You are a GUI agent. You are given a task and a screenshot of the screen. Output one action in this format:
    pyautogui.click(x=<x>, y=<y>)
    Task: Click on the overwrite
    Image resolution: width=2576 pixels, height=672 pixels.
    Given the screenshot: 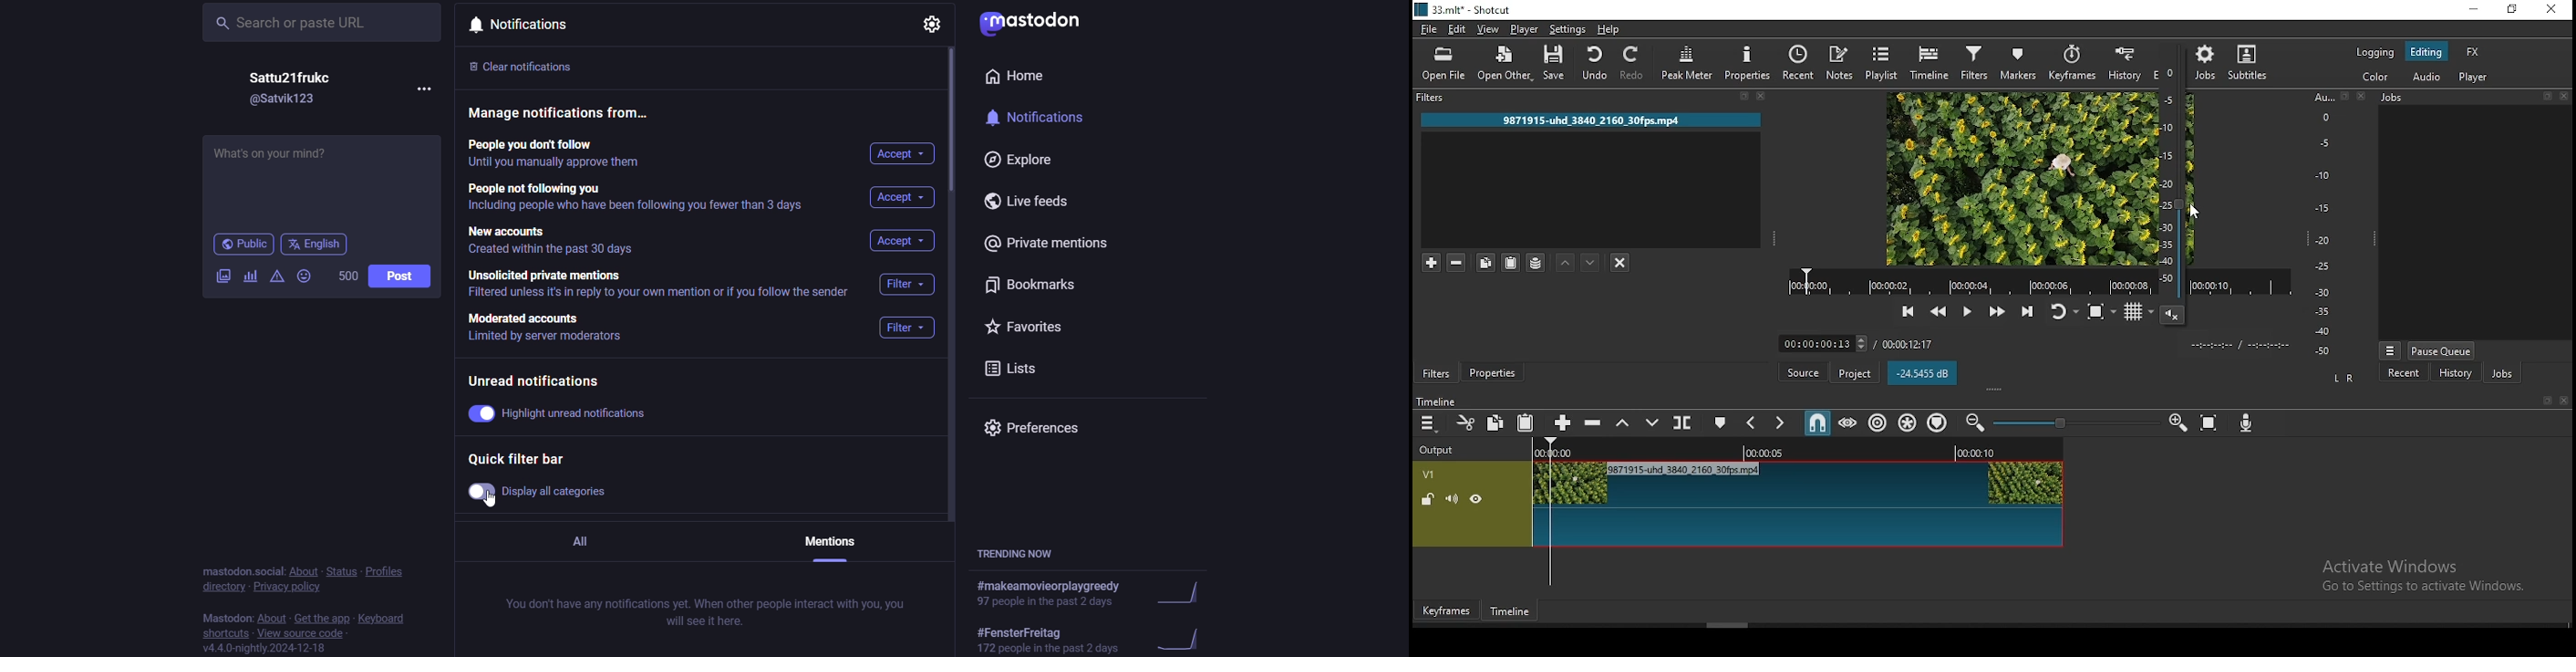 What is the action you would take?
    pyautogui.click(x=1652, y=424)
    